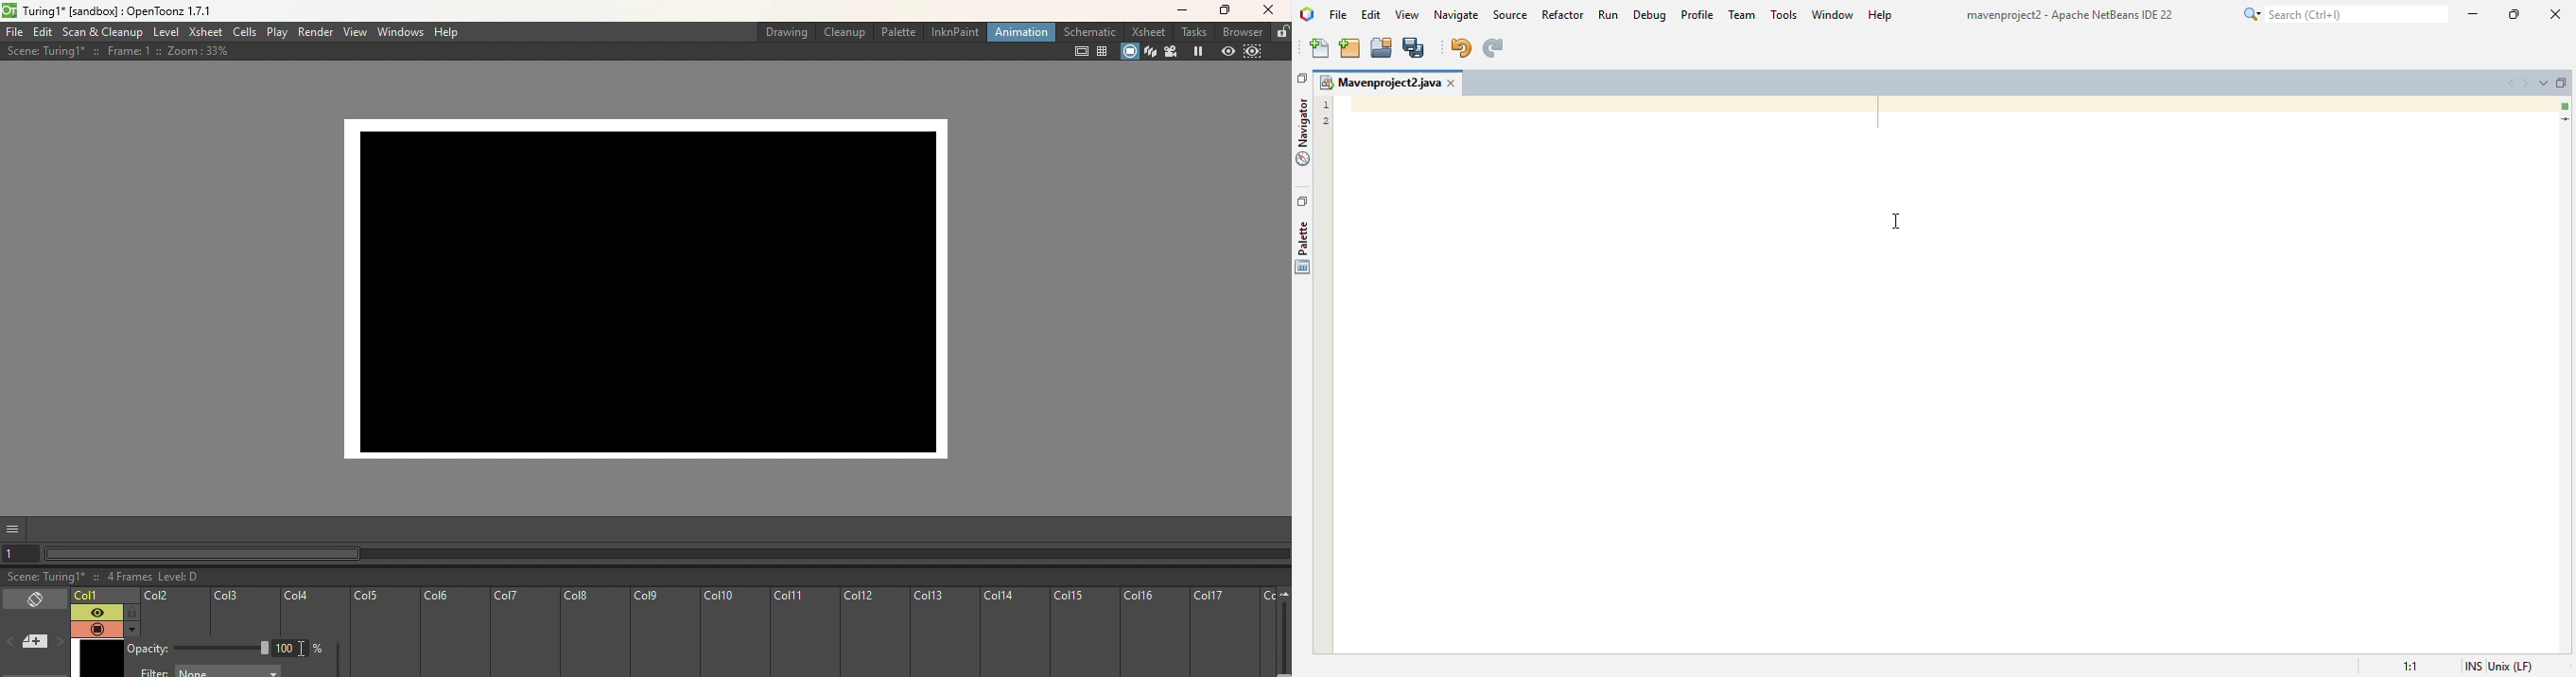 This screenshot has width=2576, height=700. Describe the element at coordinates (1350, 48) in the screenshot. I see `new project` at that location.